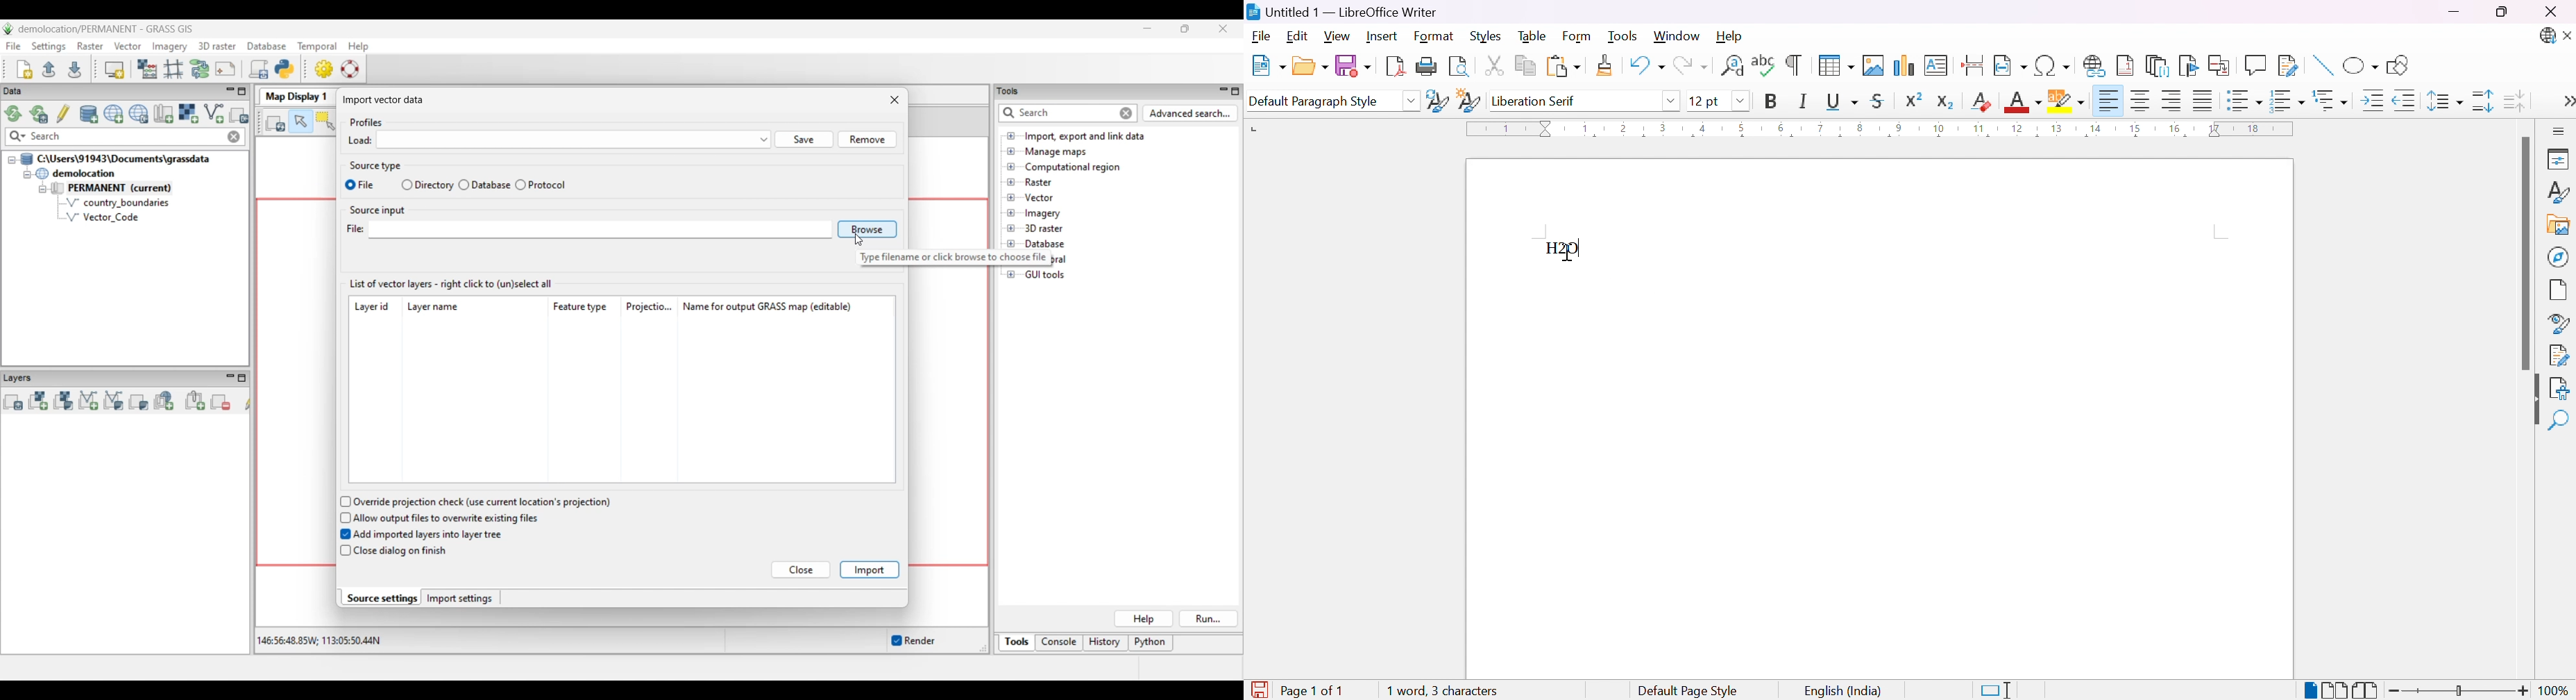 The image size is (2576, 700). What do you see at coordinates (1339, 35) in the screenshot?
I see `View` at bounding box center [1339, 35].